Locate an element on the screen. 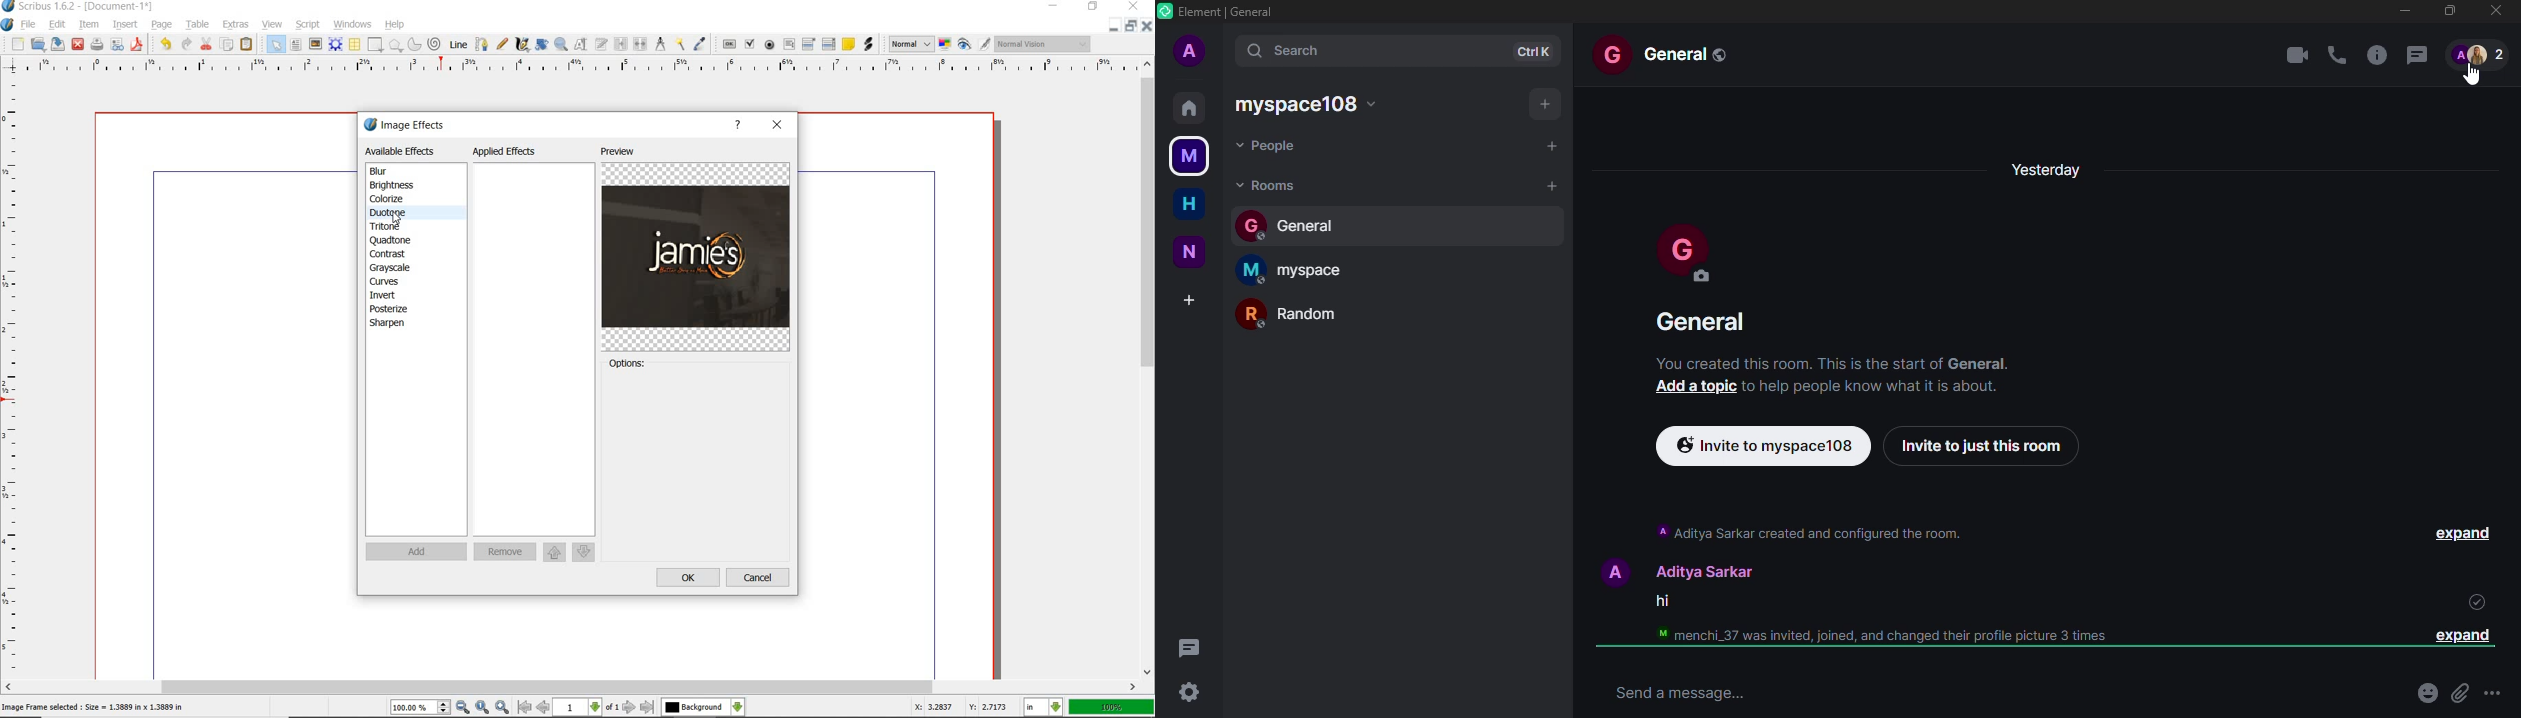  table is located at coordinates (197, 23).